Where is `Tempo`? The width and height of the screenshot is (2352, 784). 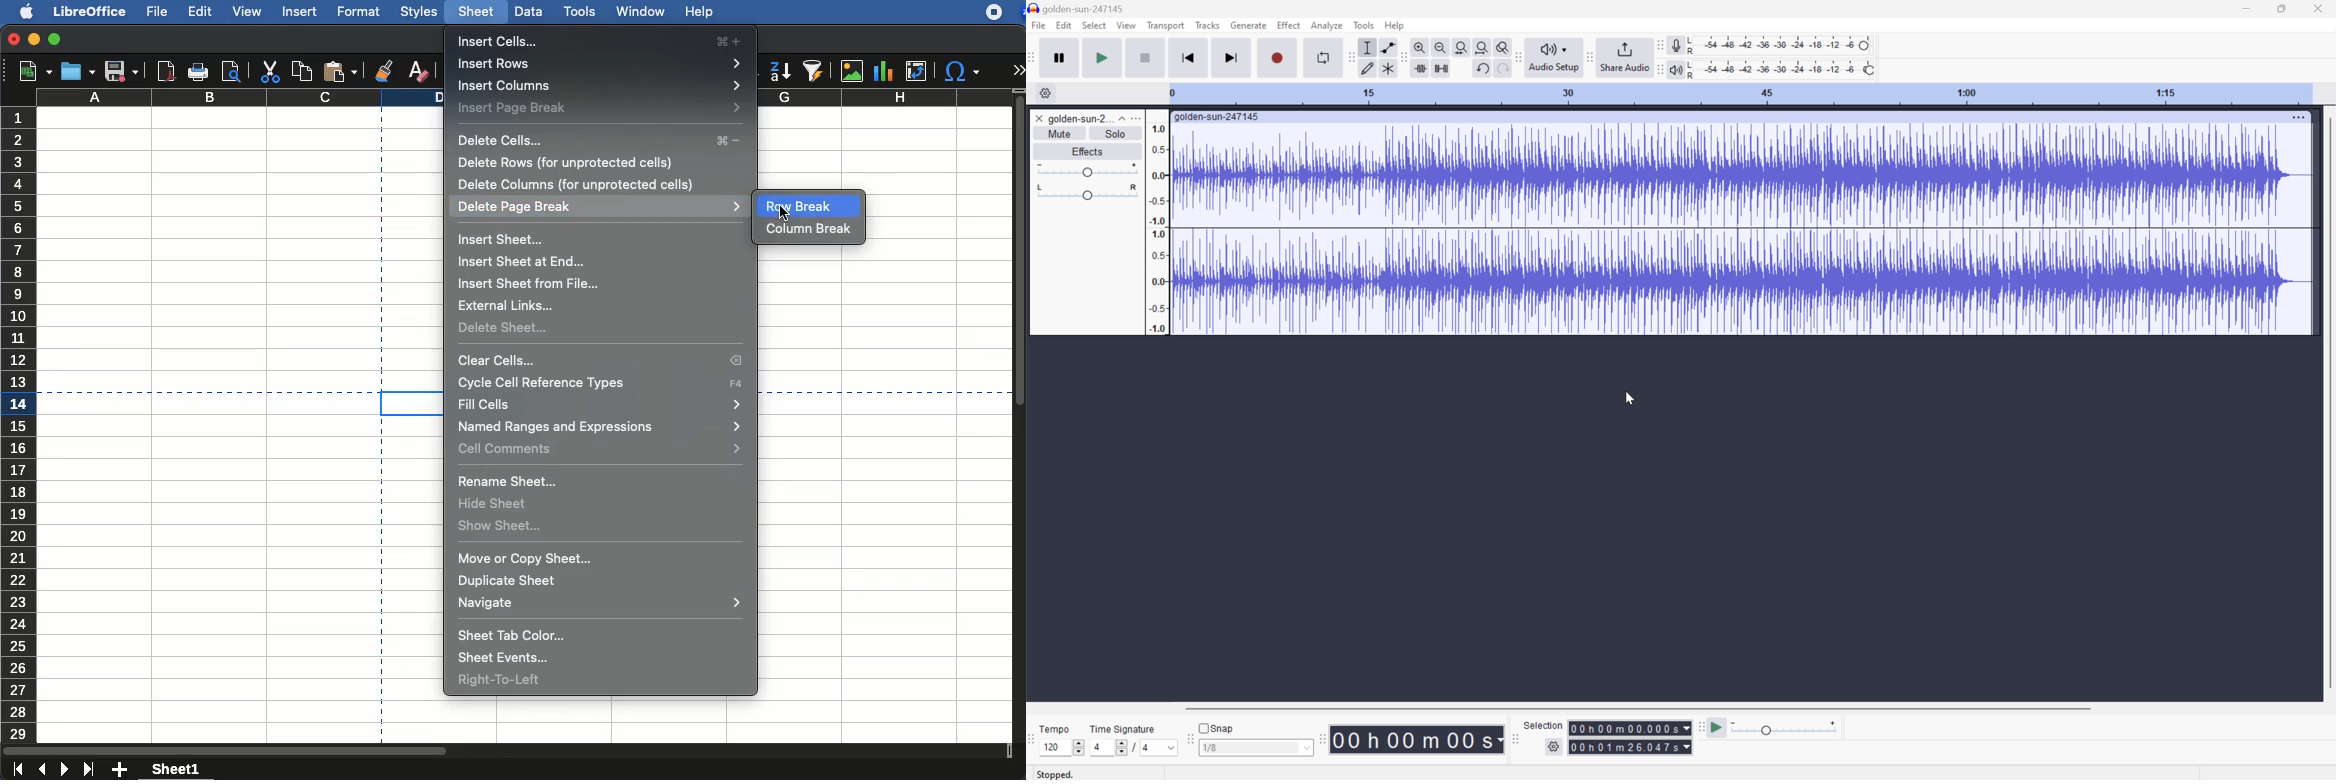
Tempo is located at coordinates (1057, 728).